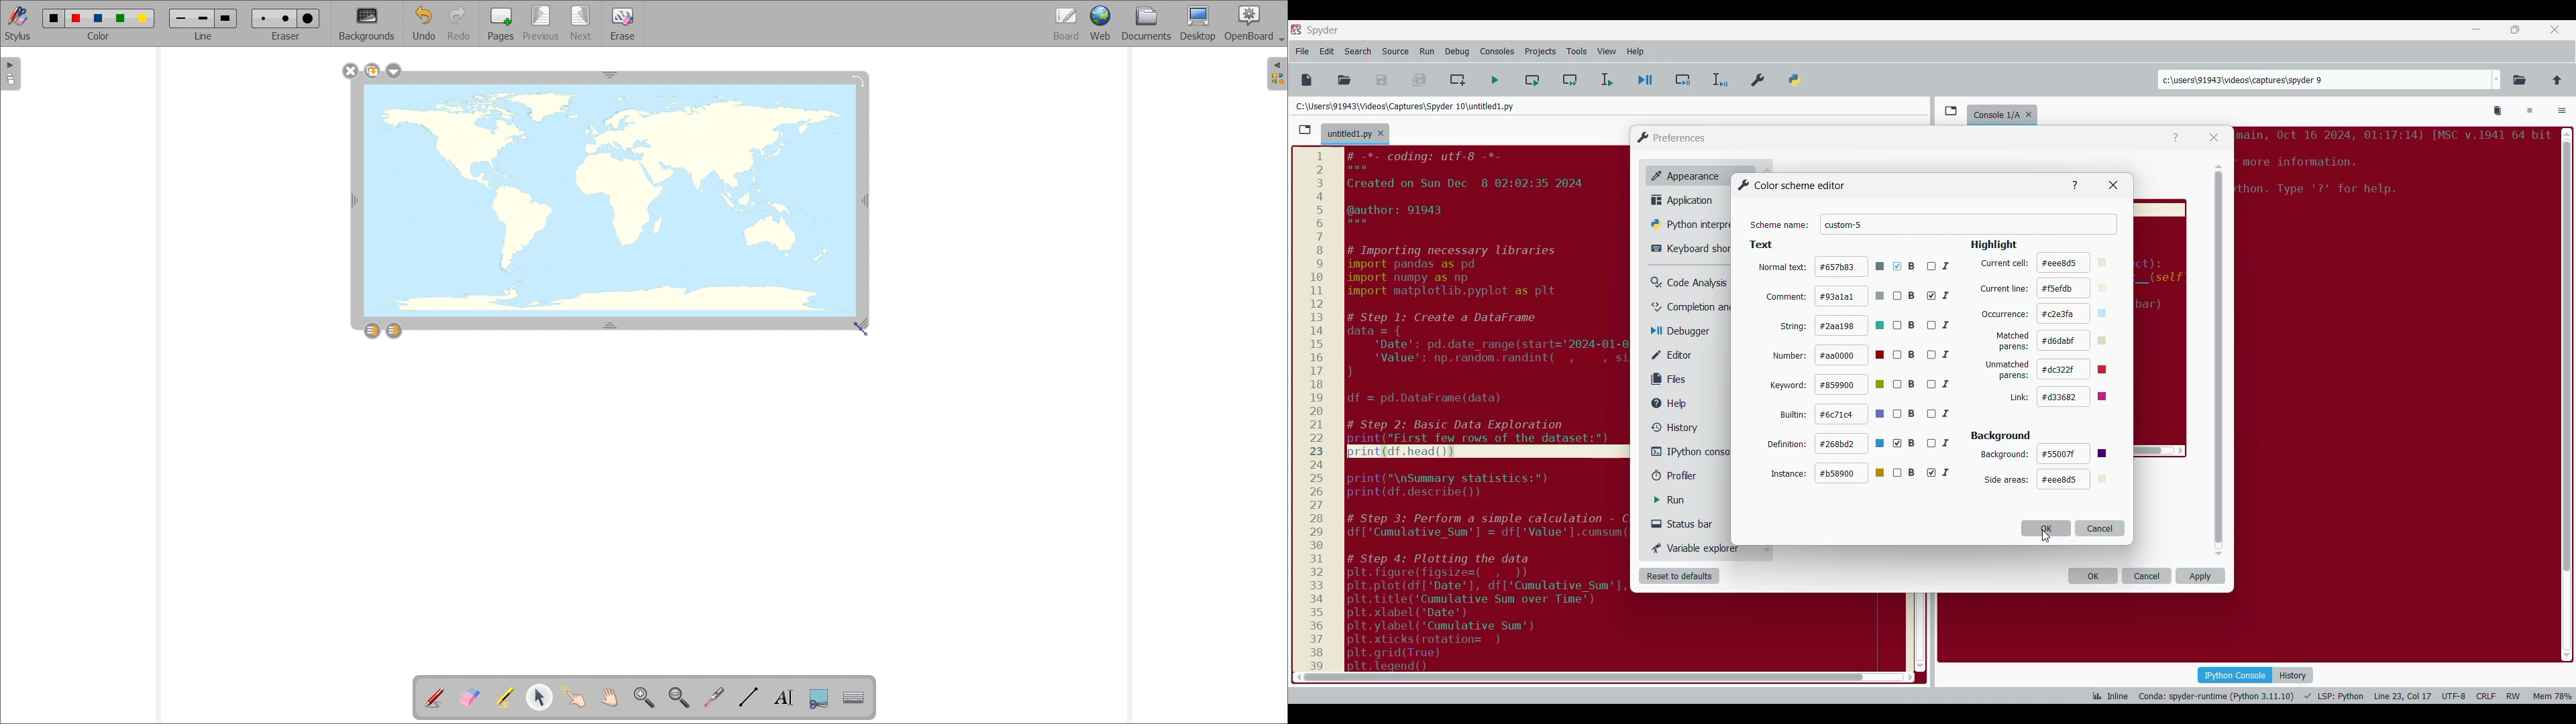  What do you see at coordinates (2497, 80) in the screenshot?
I see `Location options` at bounding box center [2497, 80].